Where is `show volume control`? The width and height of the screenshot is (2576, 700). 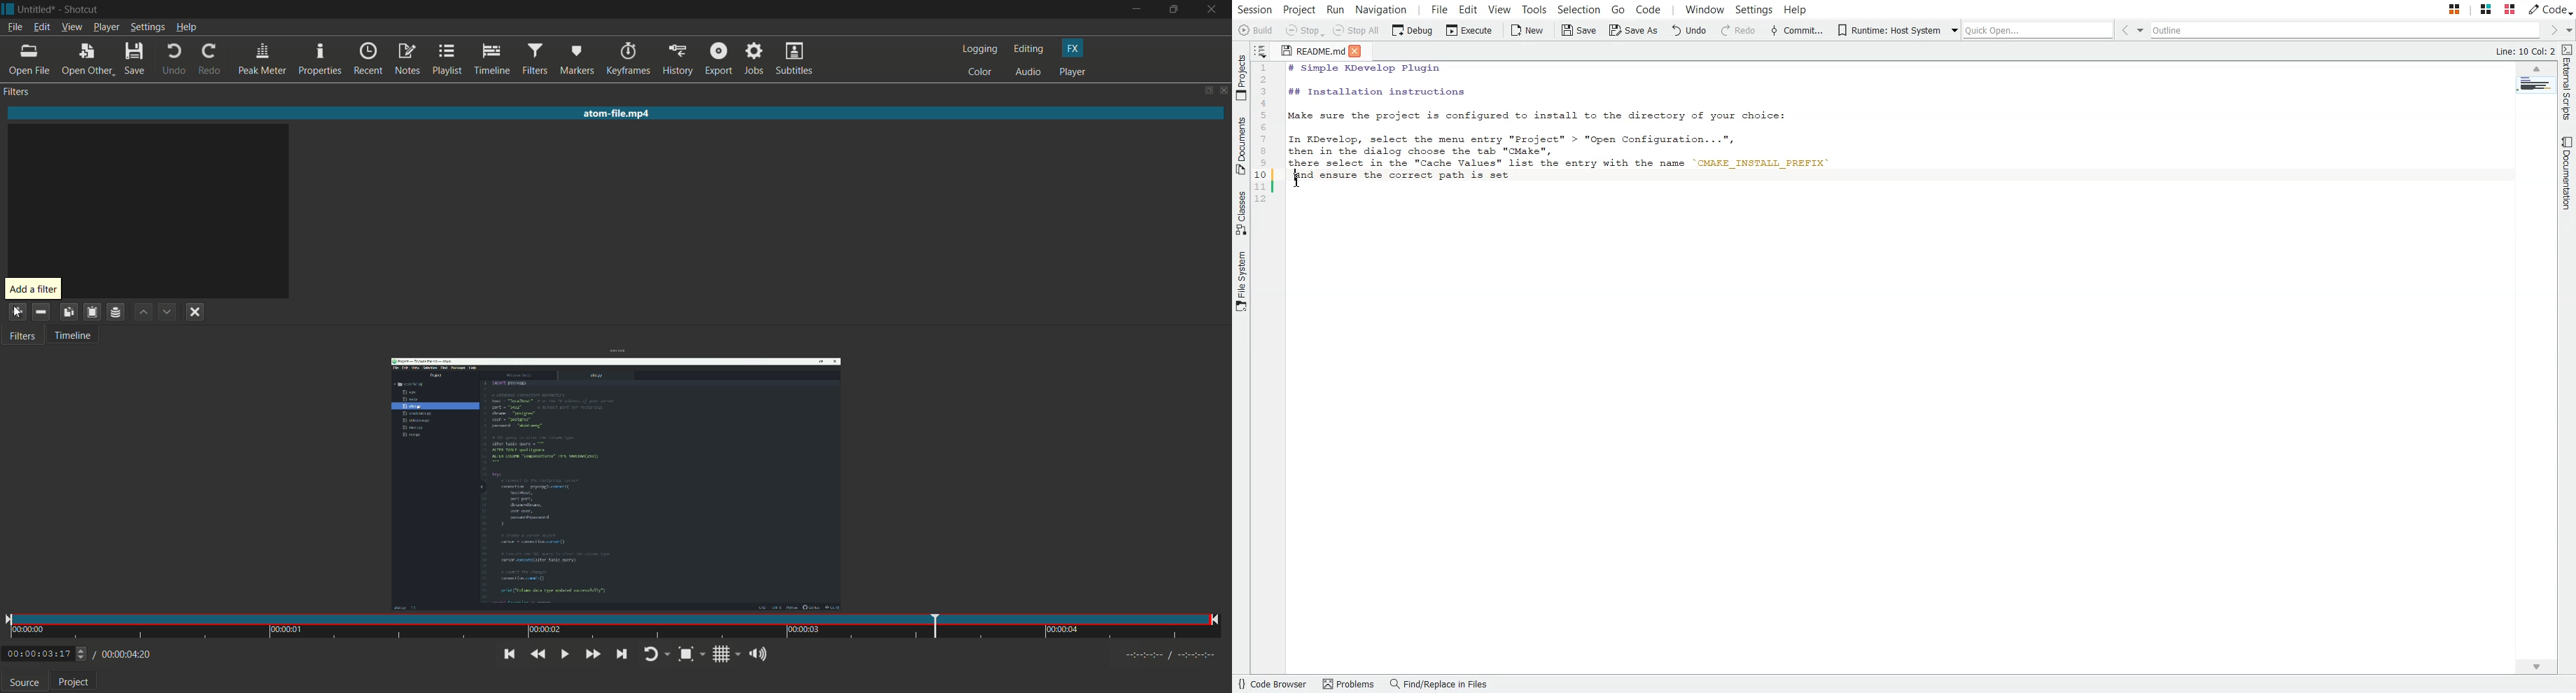
show volume control is located at coordinates (757, 653).